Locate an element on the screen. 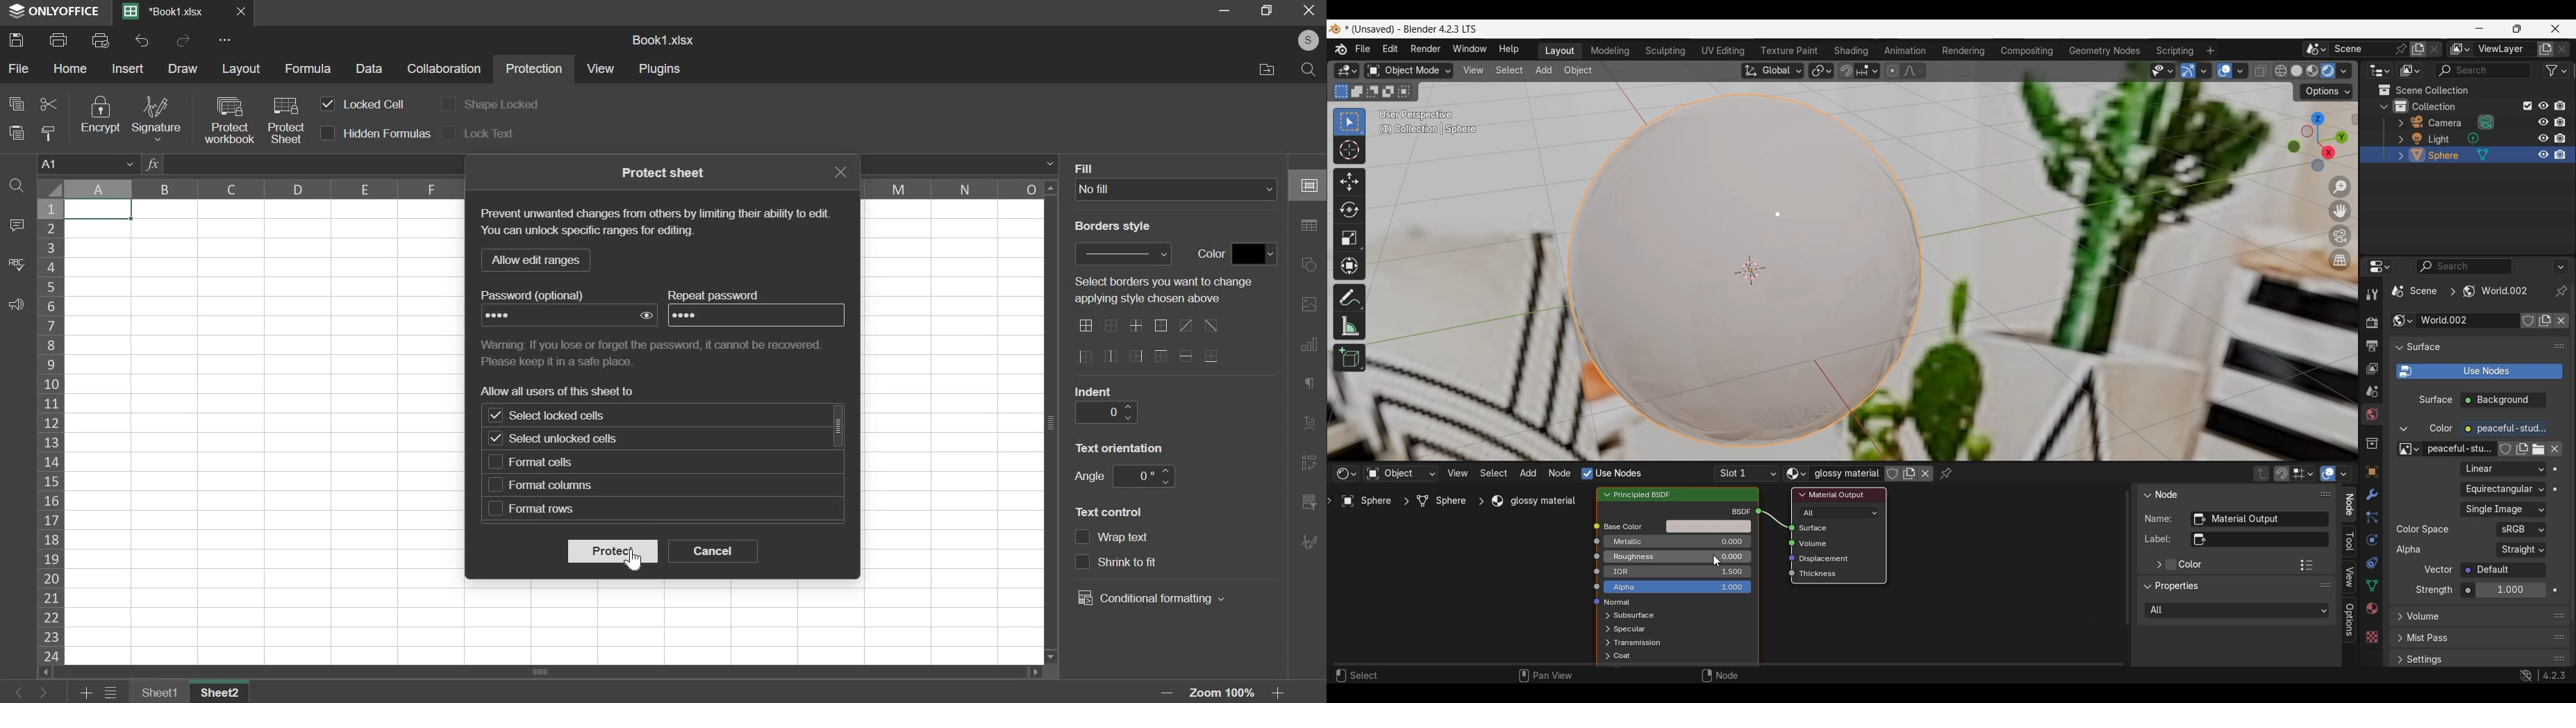  angle is located at coordinates (1088, 476).